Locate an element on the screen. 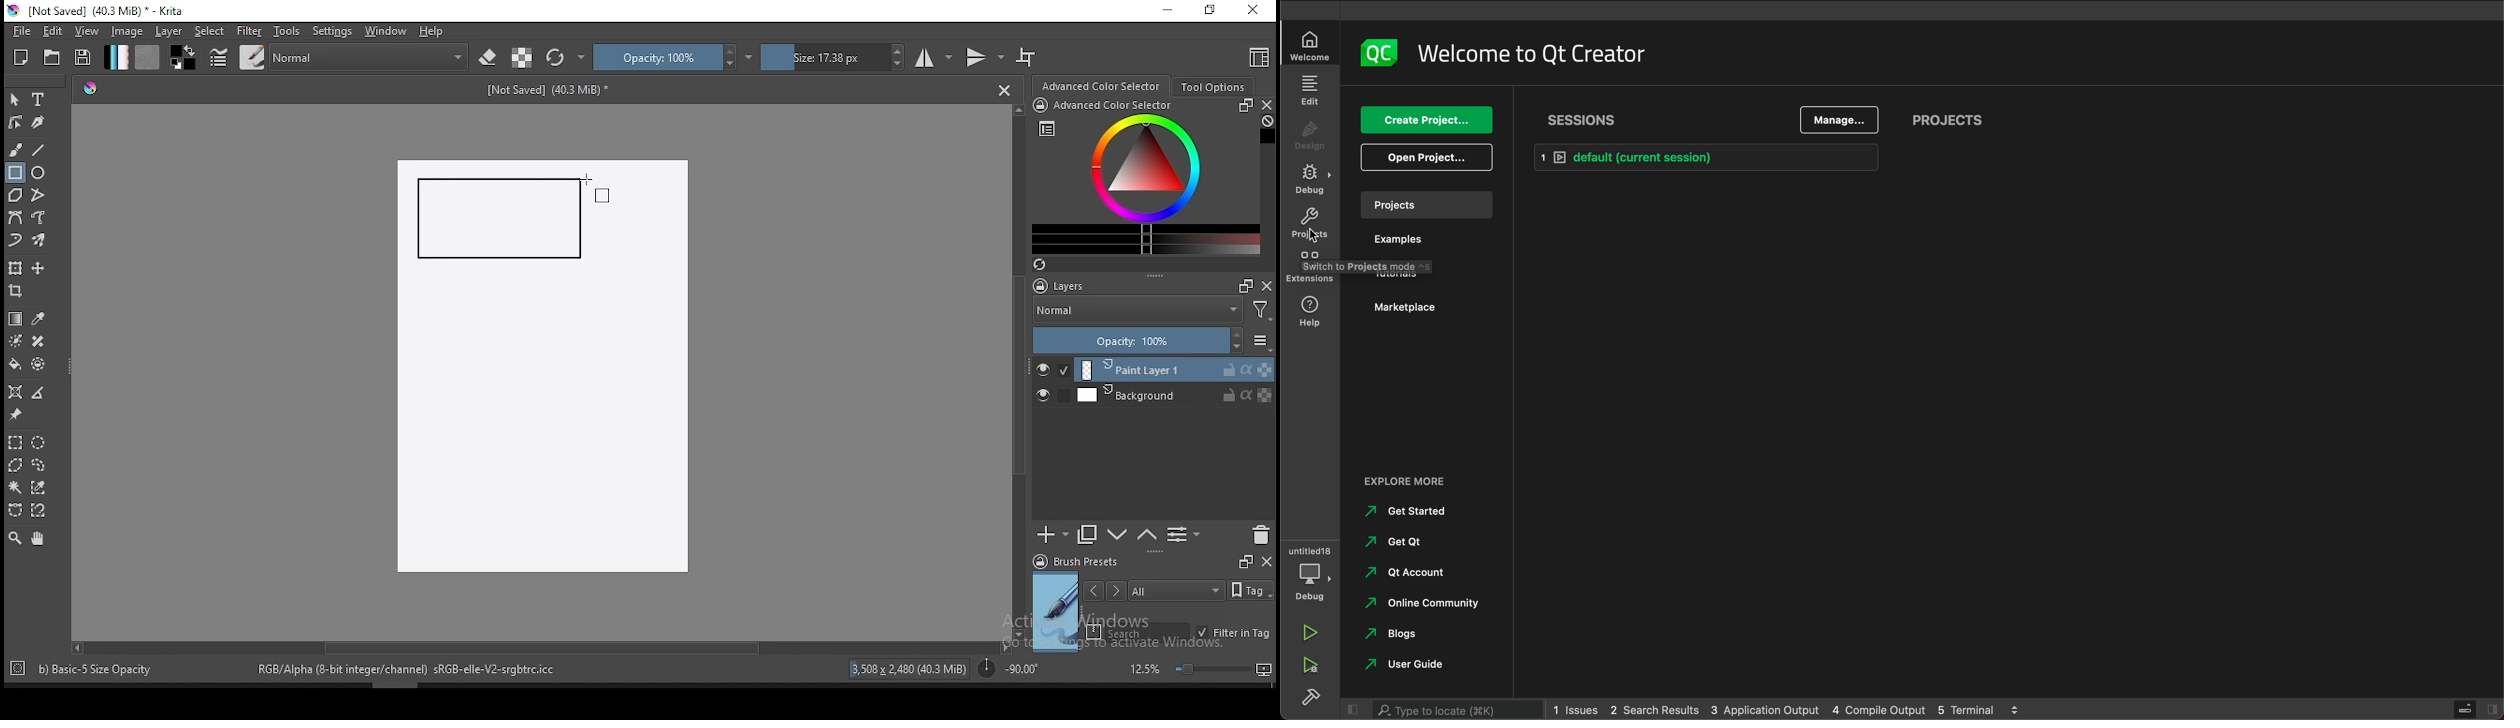 The height and width of the screenshot is (728, 2520). magnetic curve selection tool is located at coordinates (36, 510).